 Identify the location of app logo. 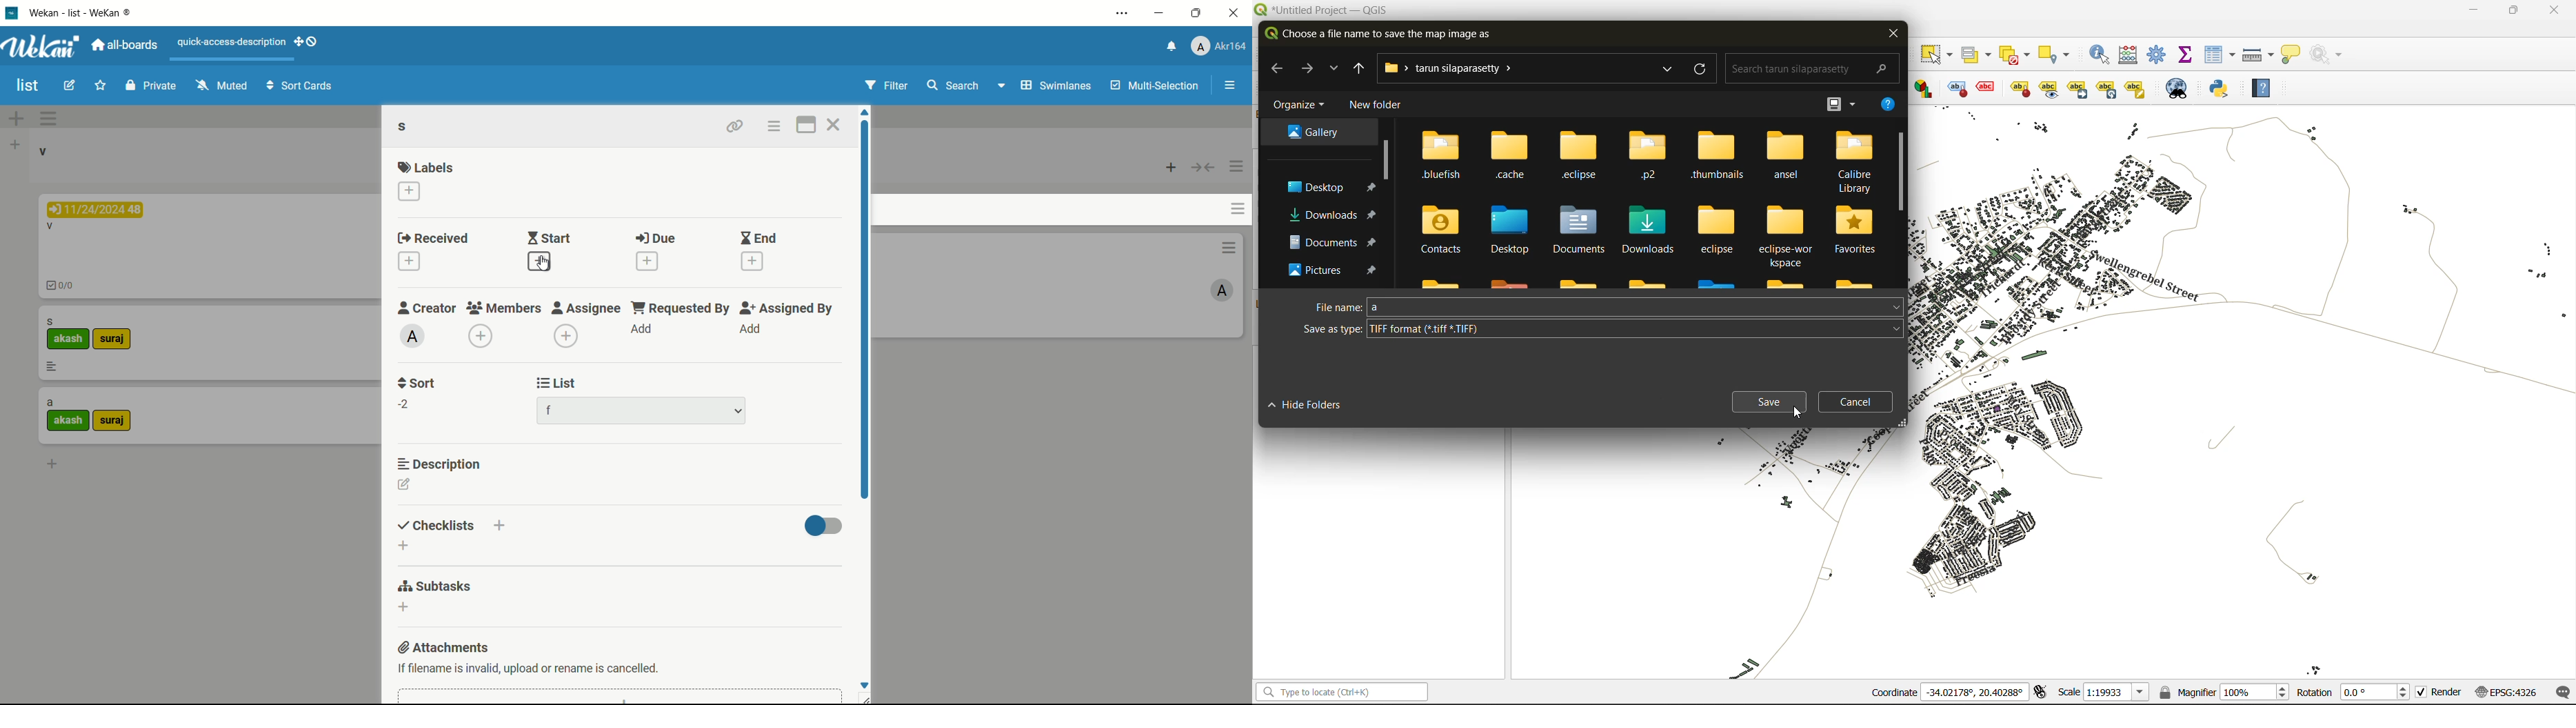
(42, 46).